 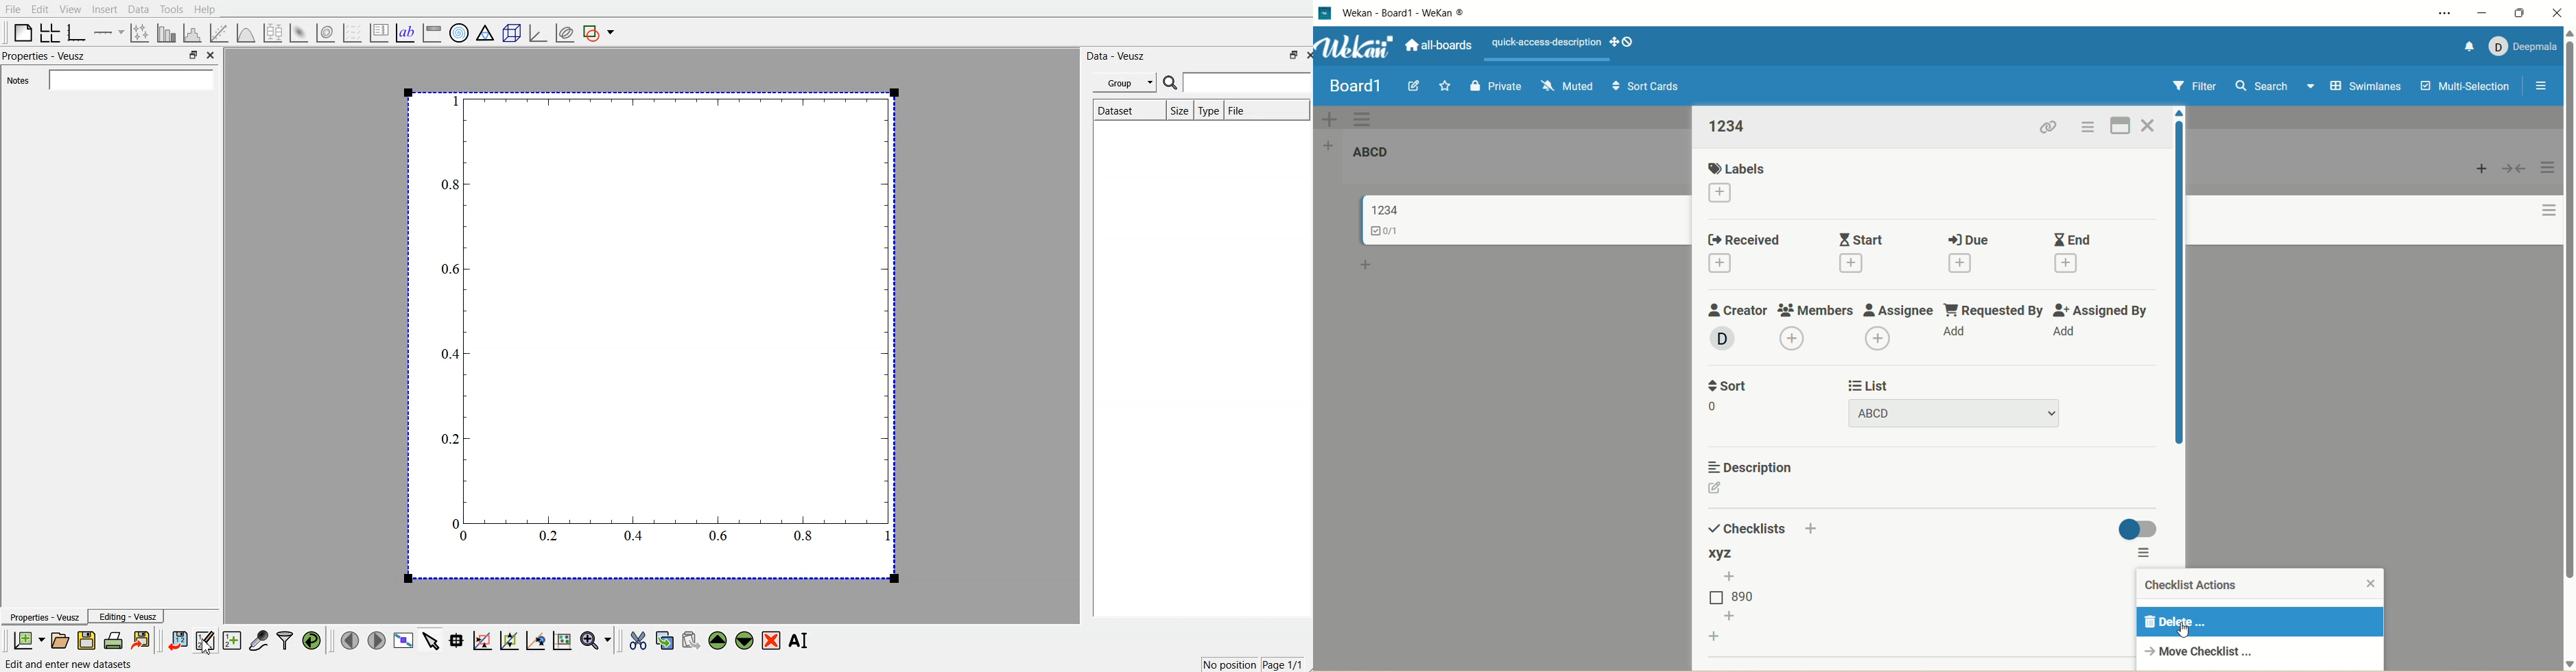 I want to click on add, so click(x=2075, y=264).